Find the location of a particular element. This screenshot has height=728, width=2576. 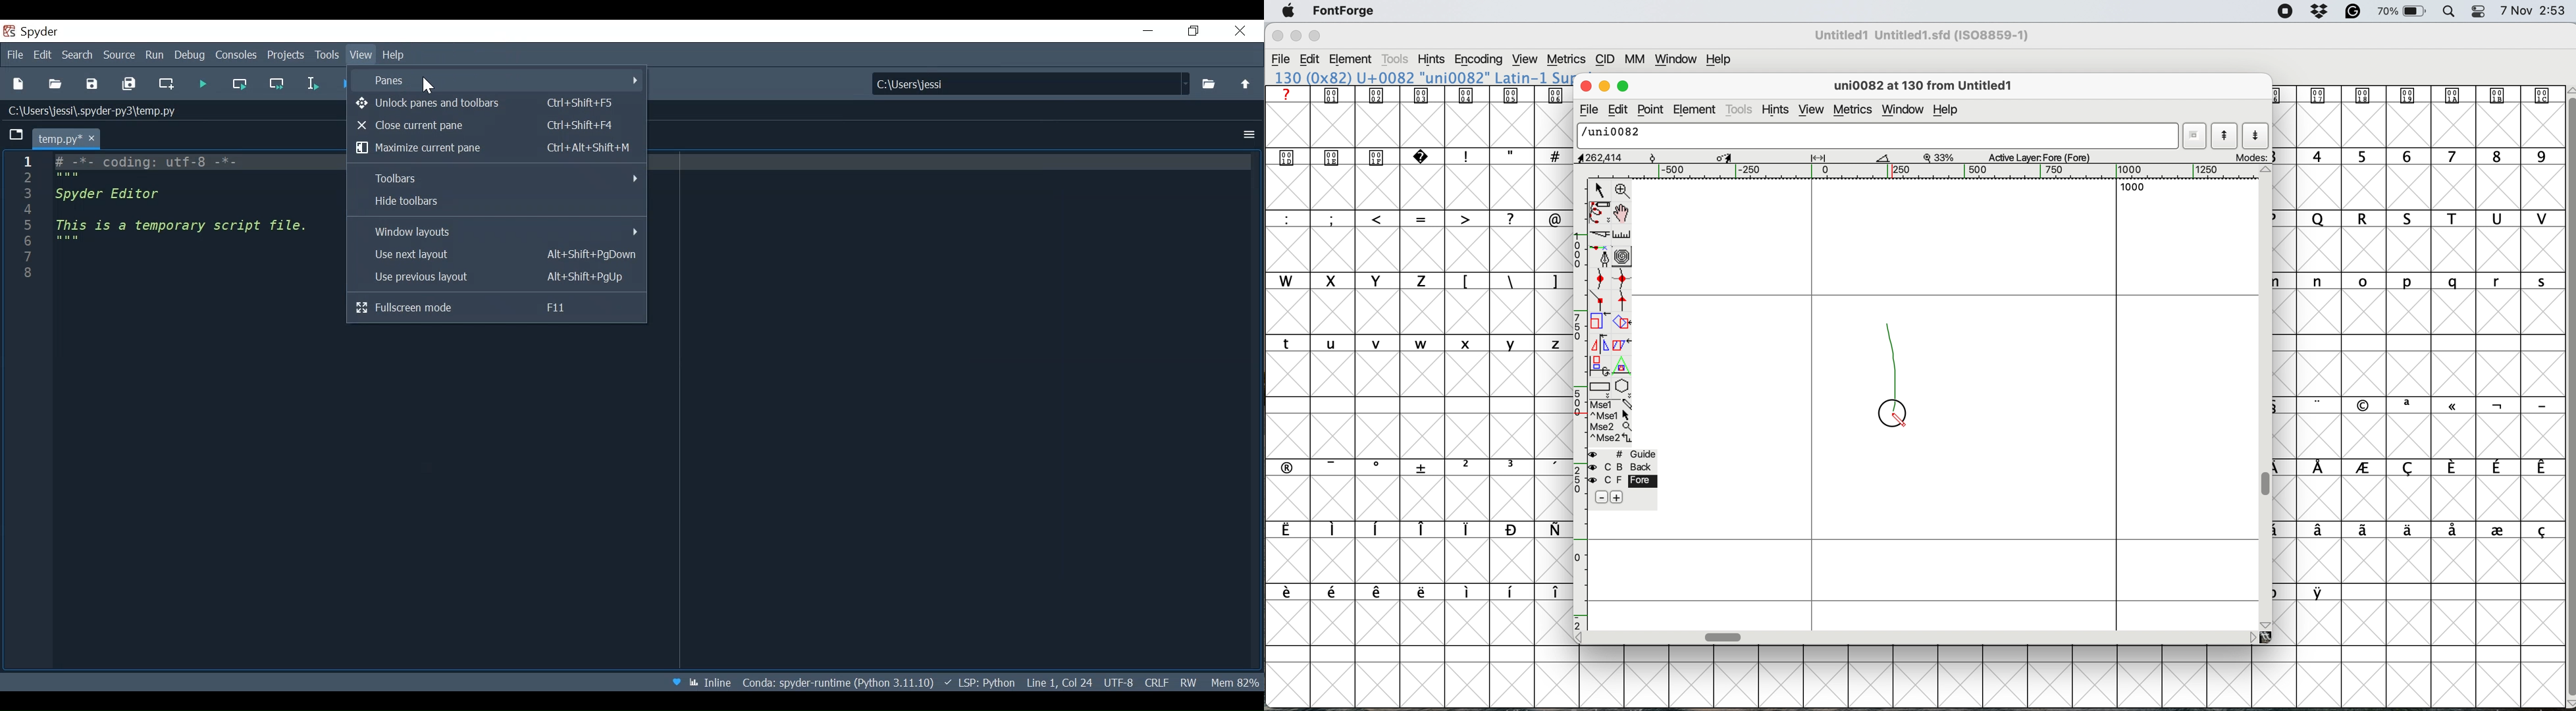

zoom in is located at coordinates (1624, 190).